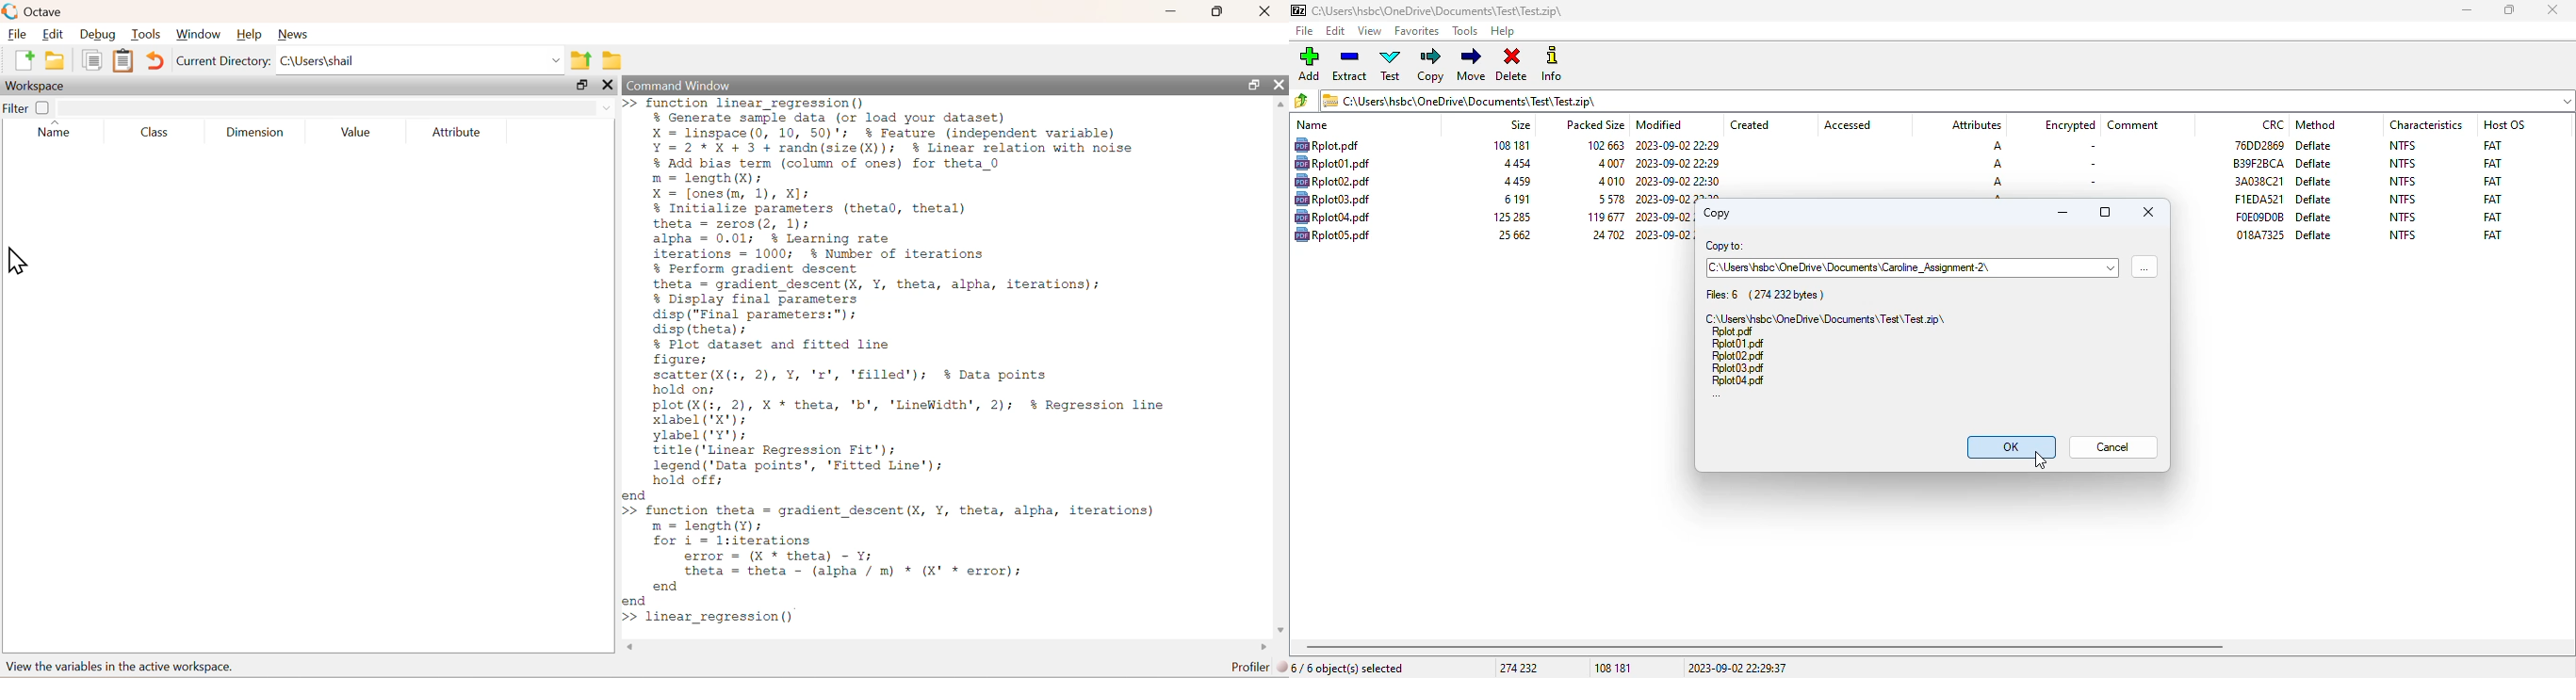 The height and width of the screenshot is (700, 2576). Describe the element at coordinates (1466, 32) in the screenshot. I see `tools` at that location.